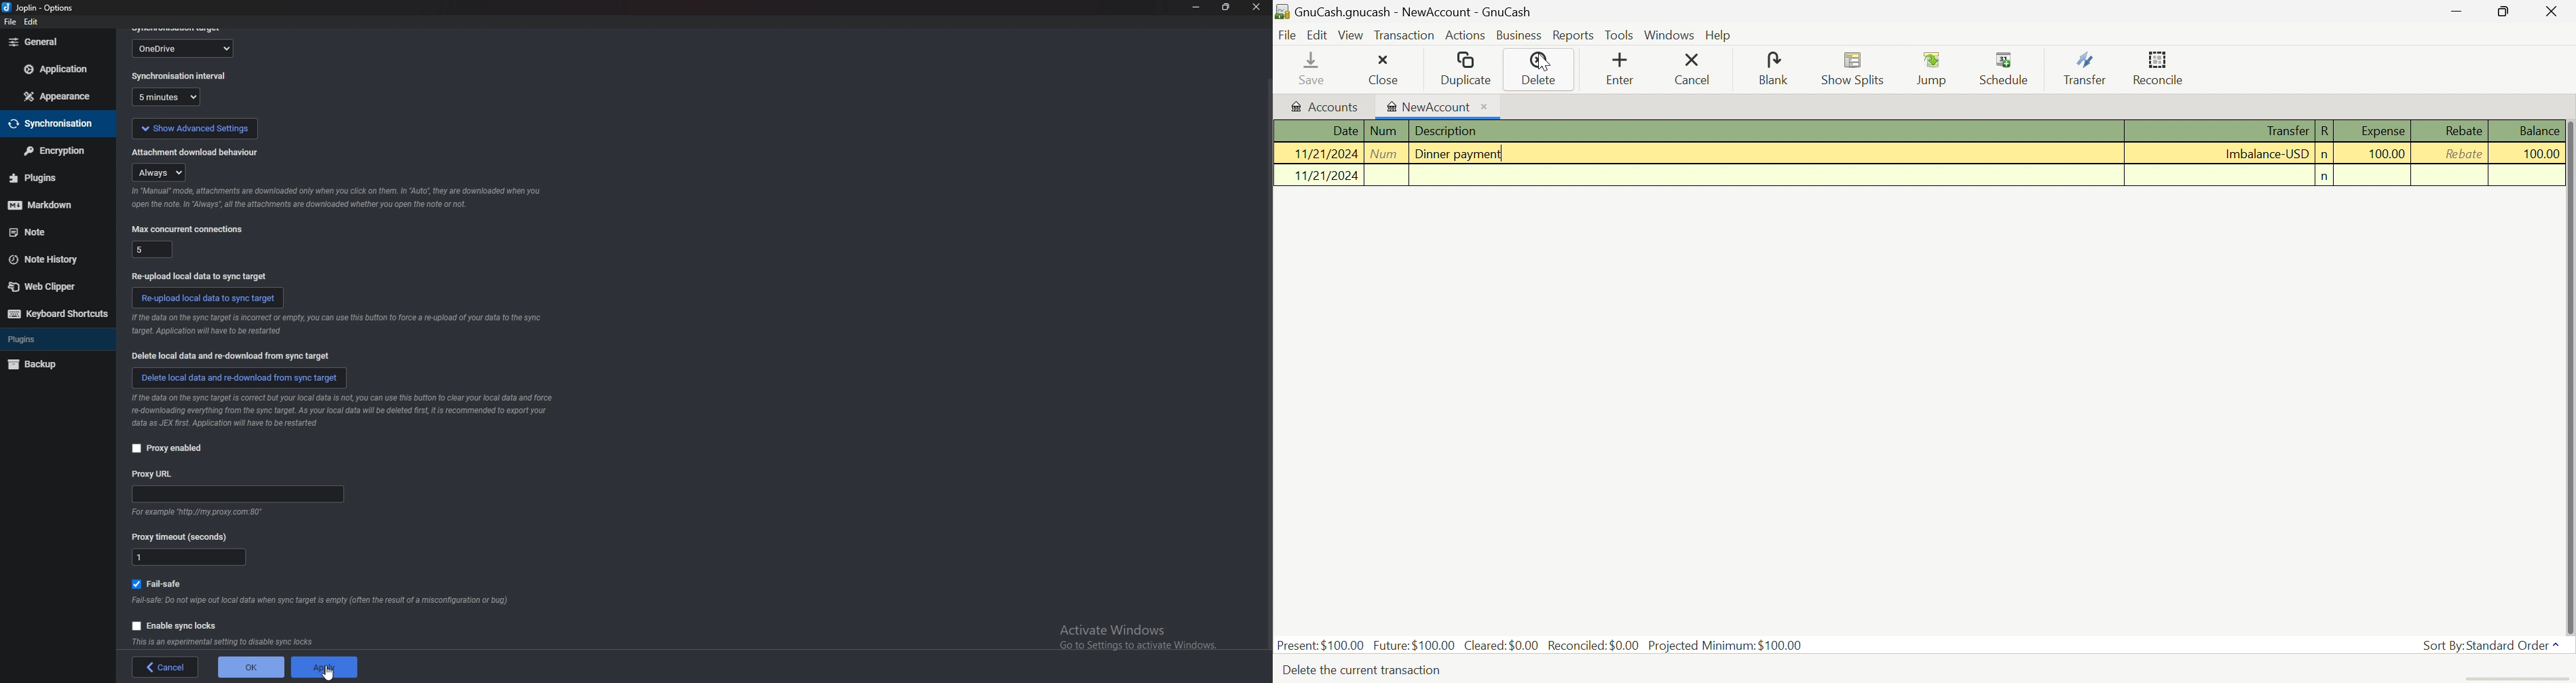 The height and width of the screenshot is (700, 2576). Describe the element at coordinates (1404, 38) in the screenshot. I see `Transaction` at that location.